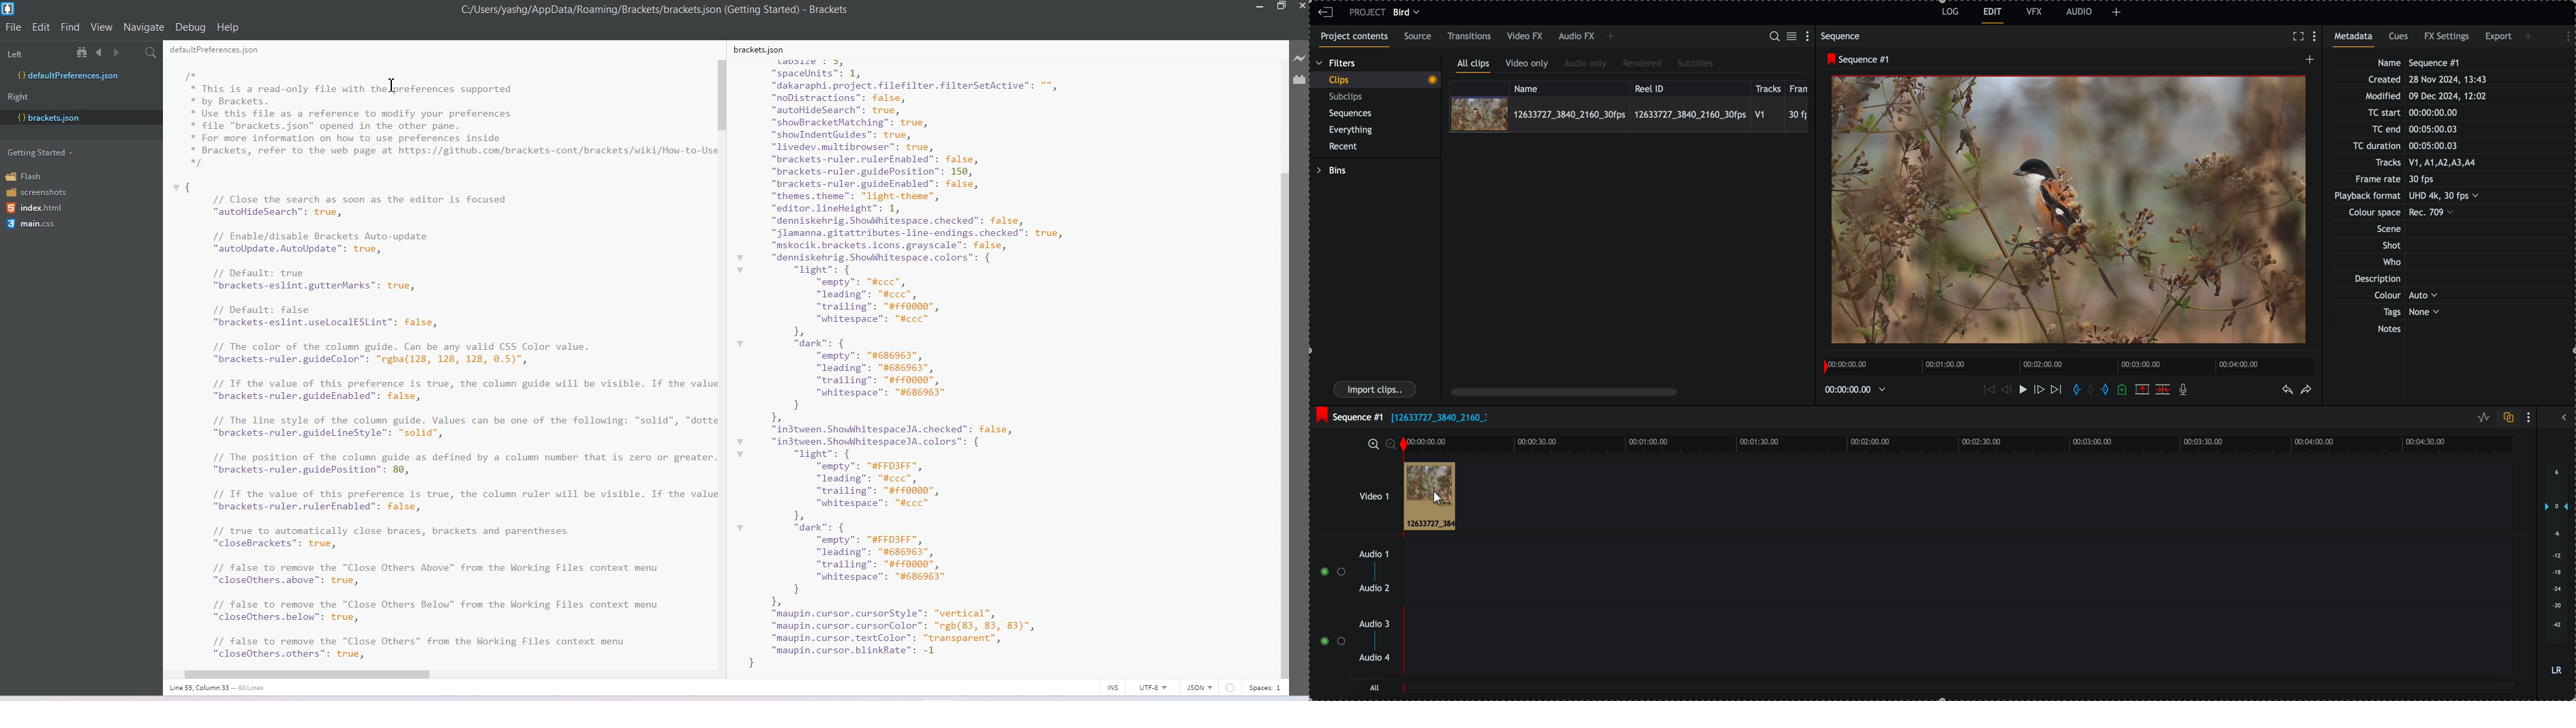 This screenshot has width=2576, height=728. Describe the element at coordinates (152, 53) in the screenshot. I see `Find in Files` at that location.